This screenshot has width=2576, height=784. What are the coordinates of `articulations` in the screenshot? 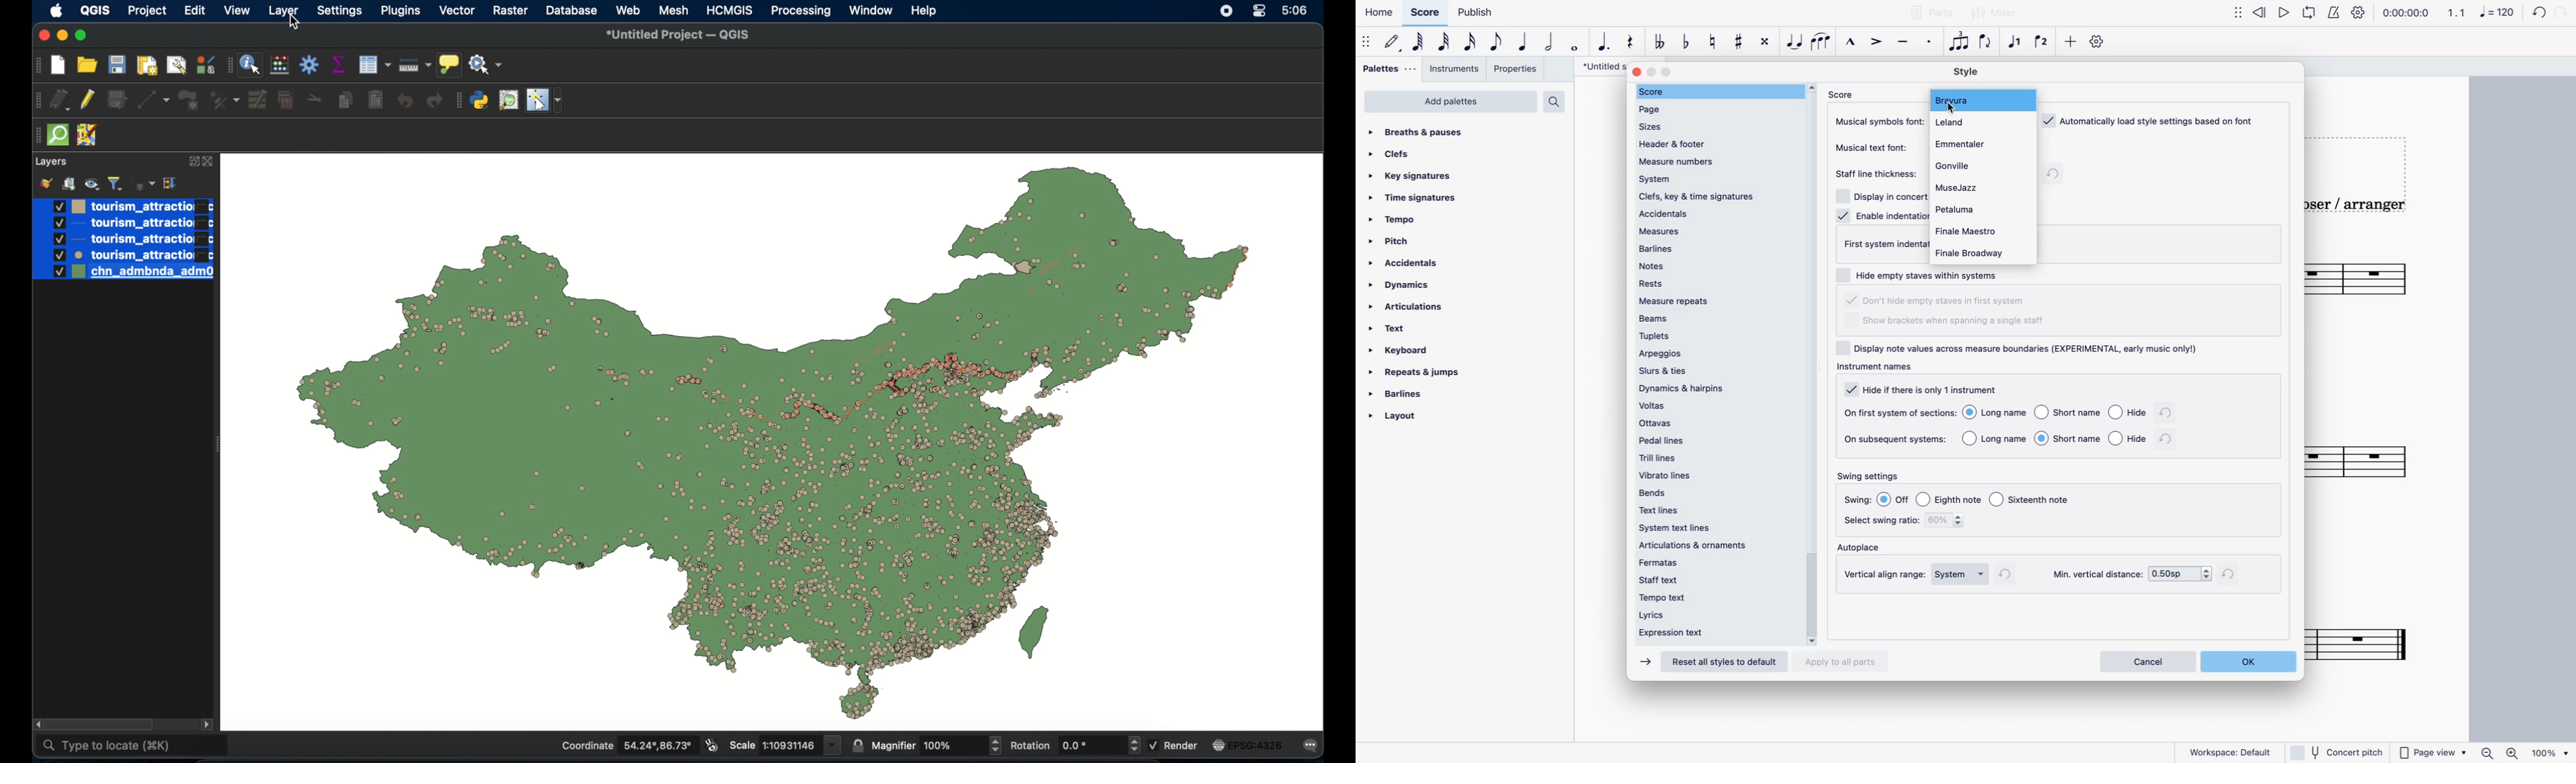 It's located at (1411, 308).